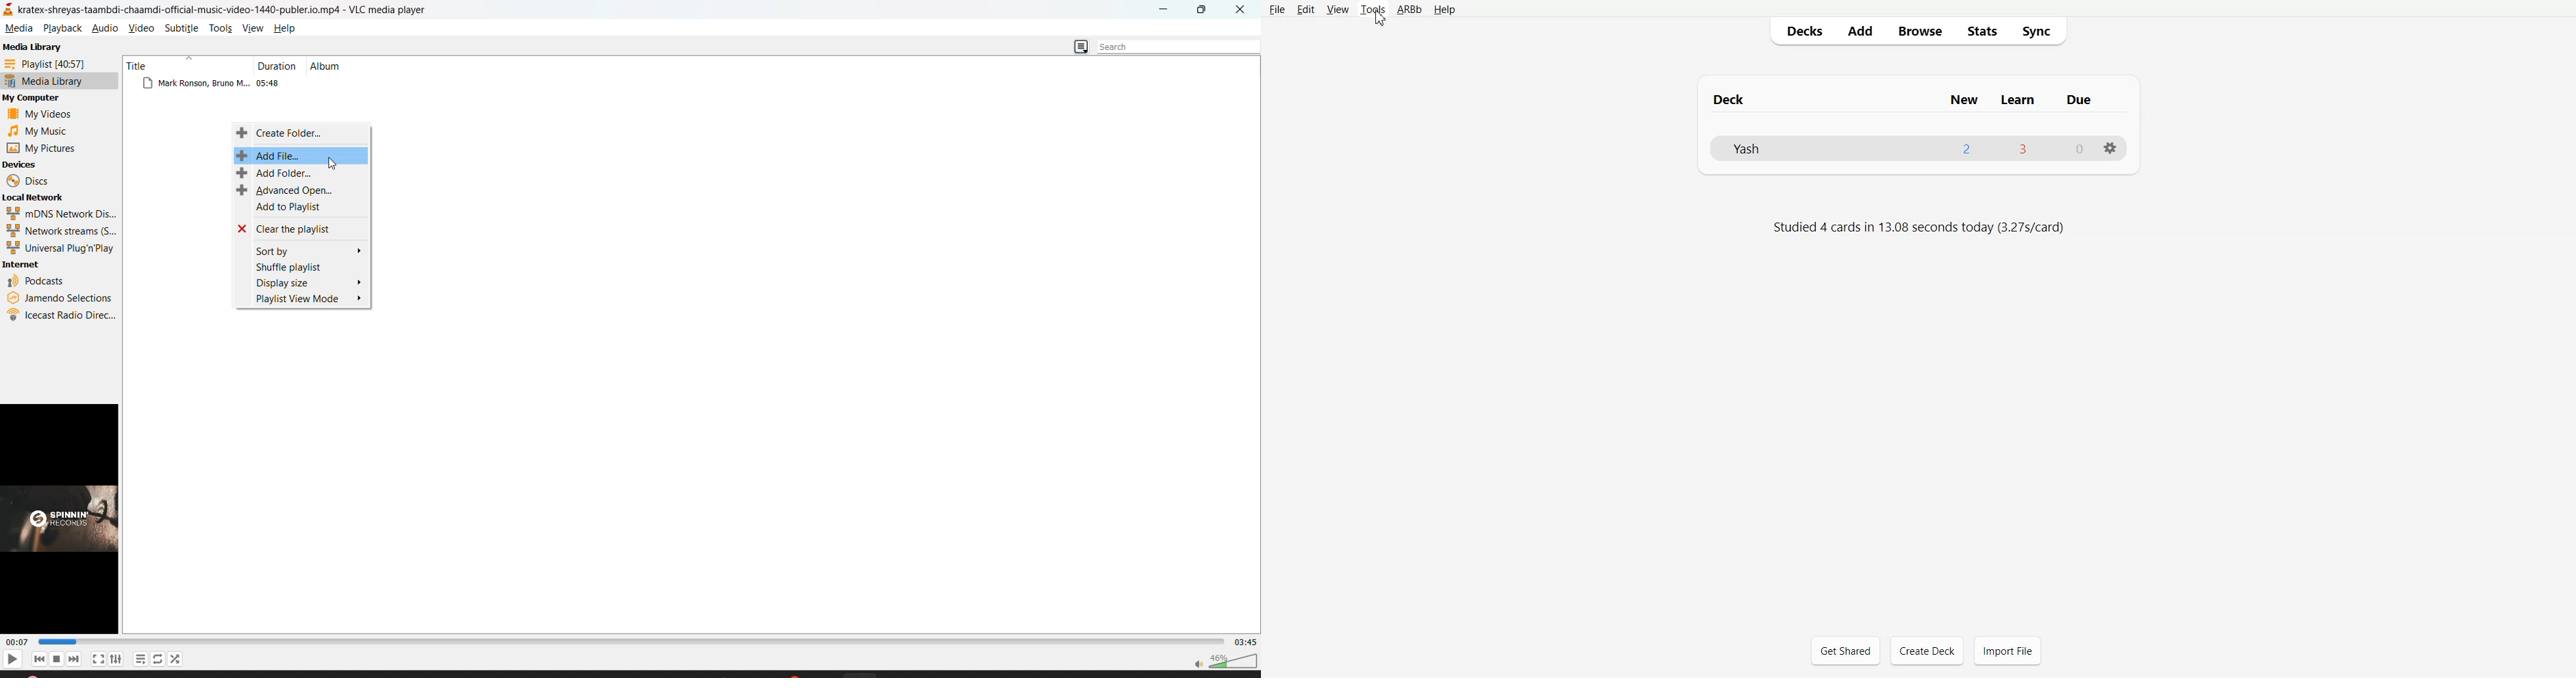 The image size is (2576, 700). Describe the element at coordinates (99, 658) in the screenshot. I see `fullscreen` at that location.